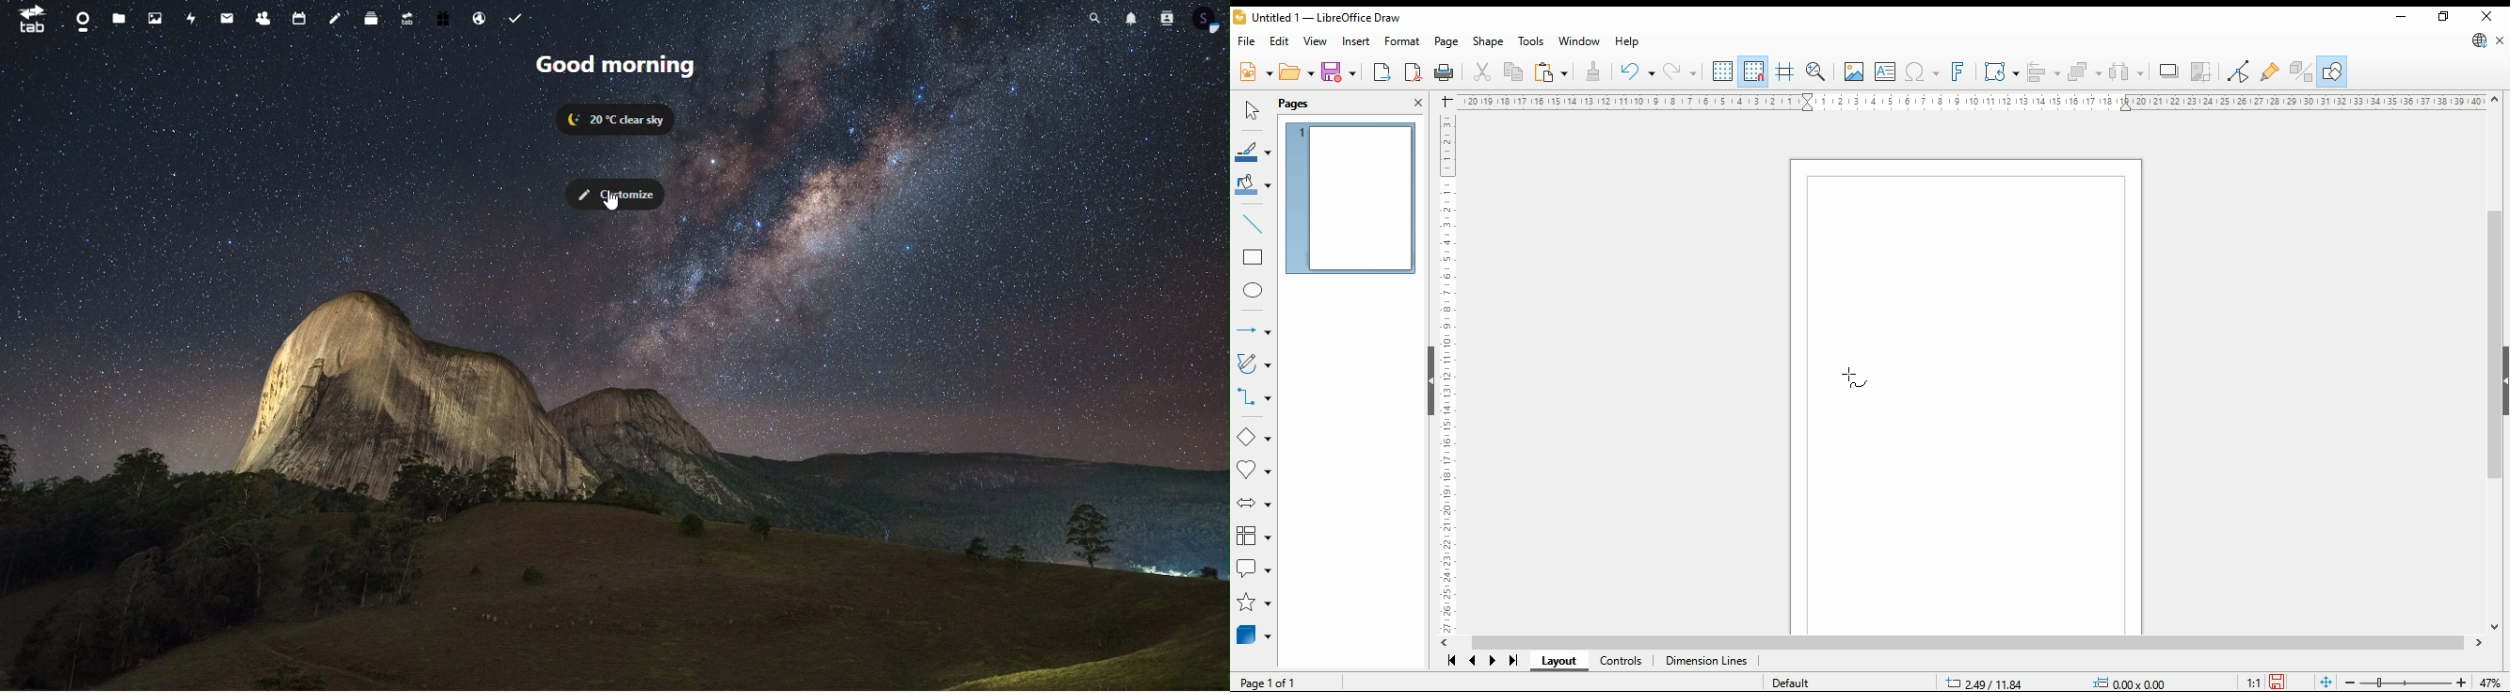 Image resolution: width=2520 pixels, height=700 pixels. Describe the element at coordinates (2487, 16) in the screenshot. I see `close` at that location.